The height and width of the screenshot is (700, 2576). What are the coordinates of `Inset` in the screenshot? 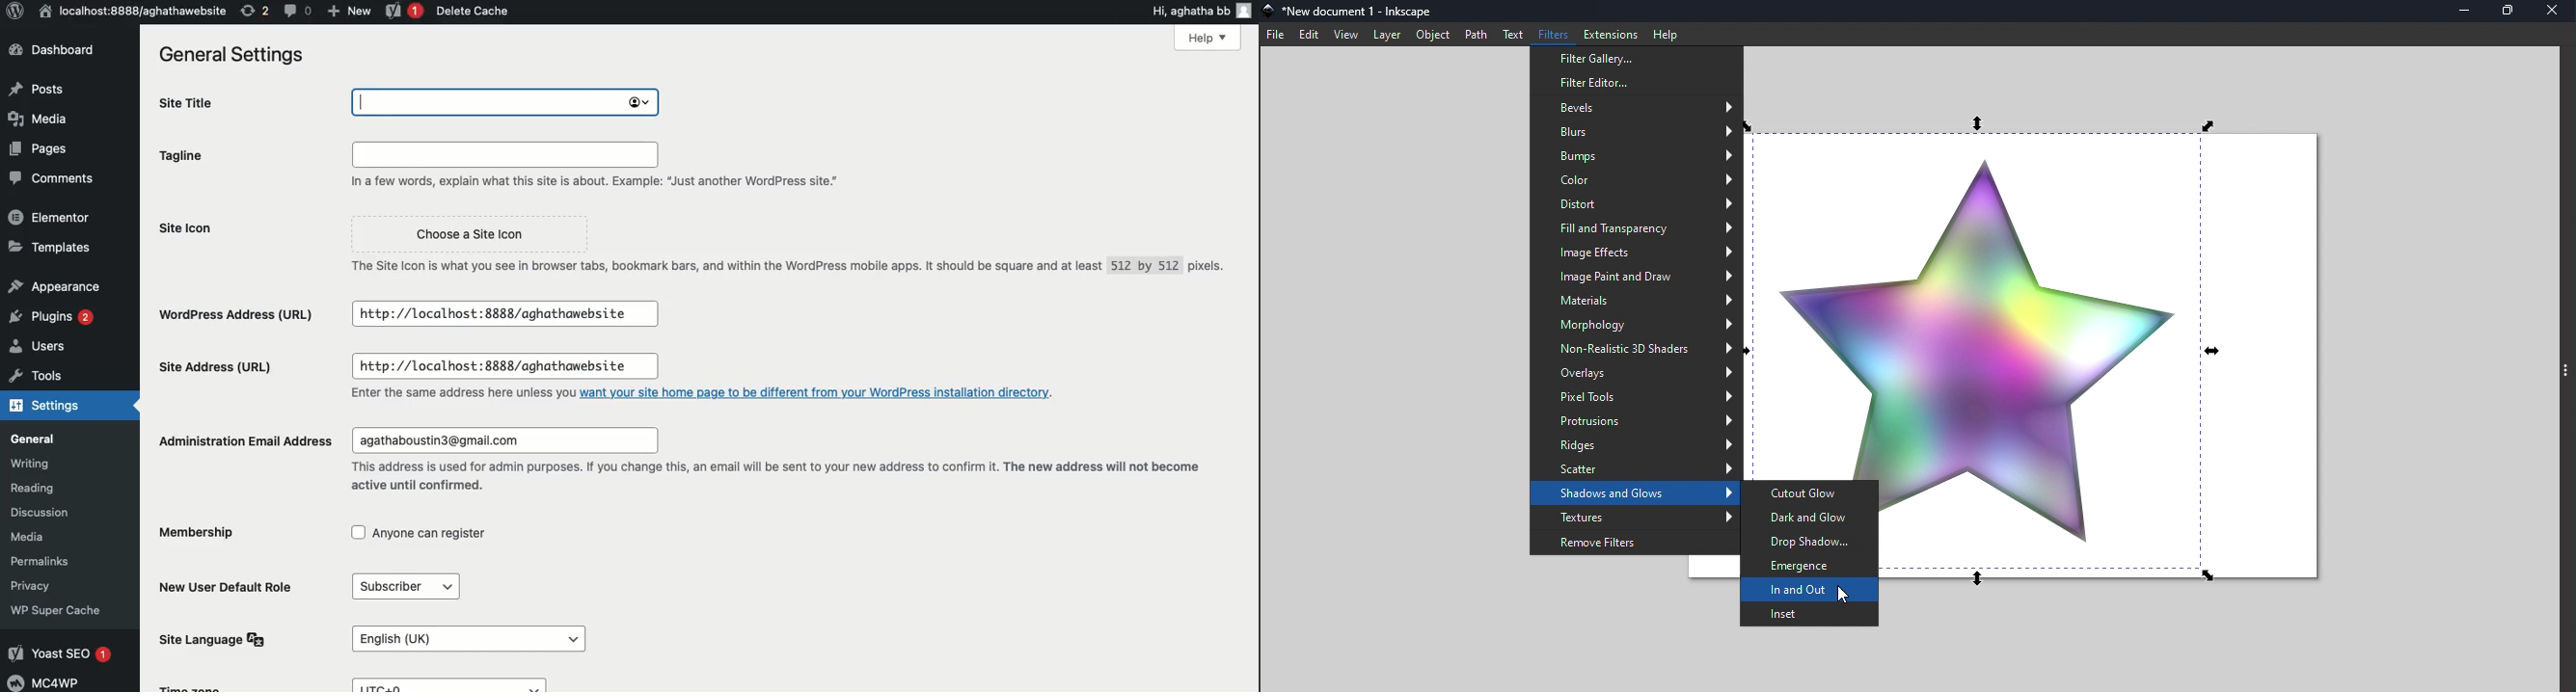 It's located at (1807, 613).